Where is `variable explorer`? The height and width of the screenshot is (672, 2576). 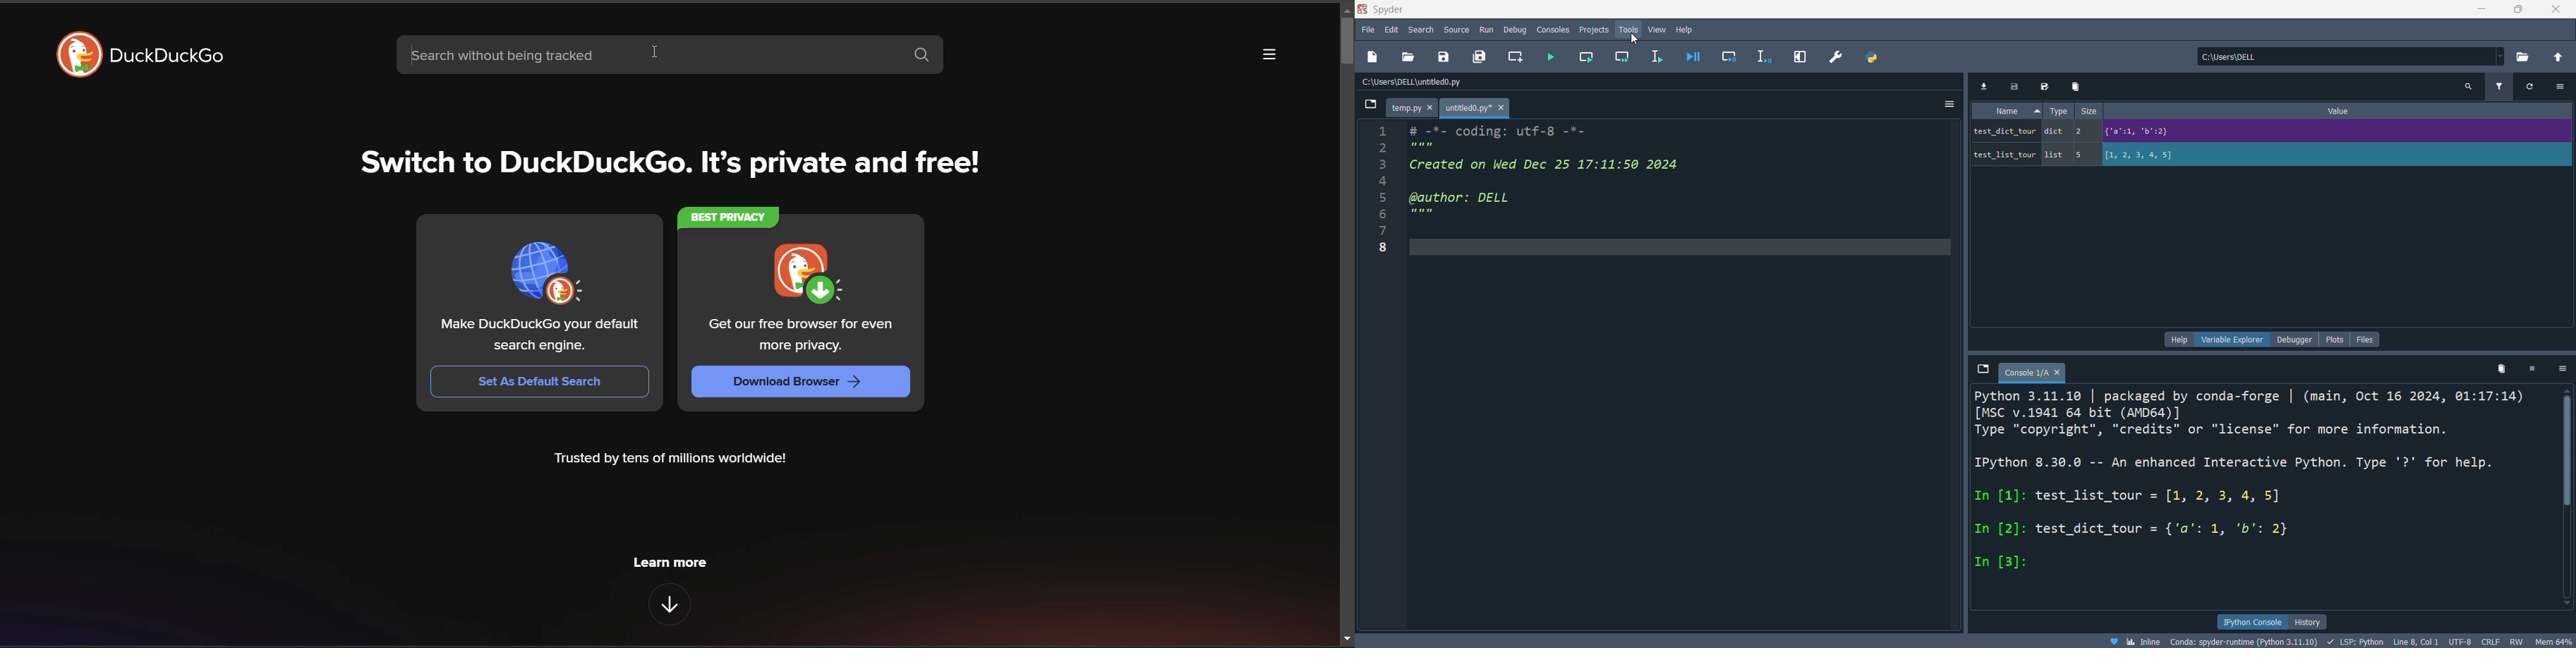
variable explorer is located at coordinates (2232, 339).